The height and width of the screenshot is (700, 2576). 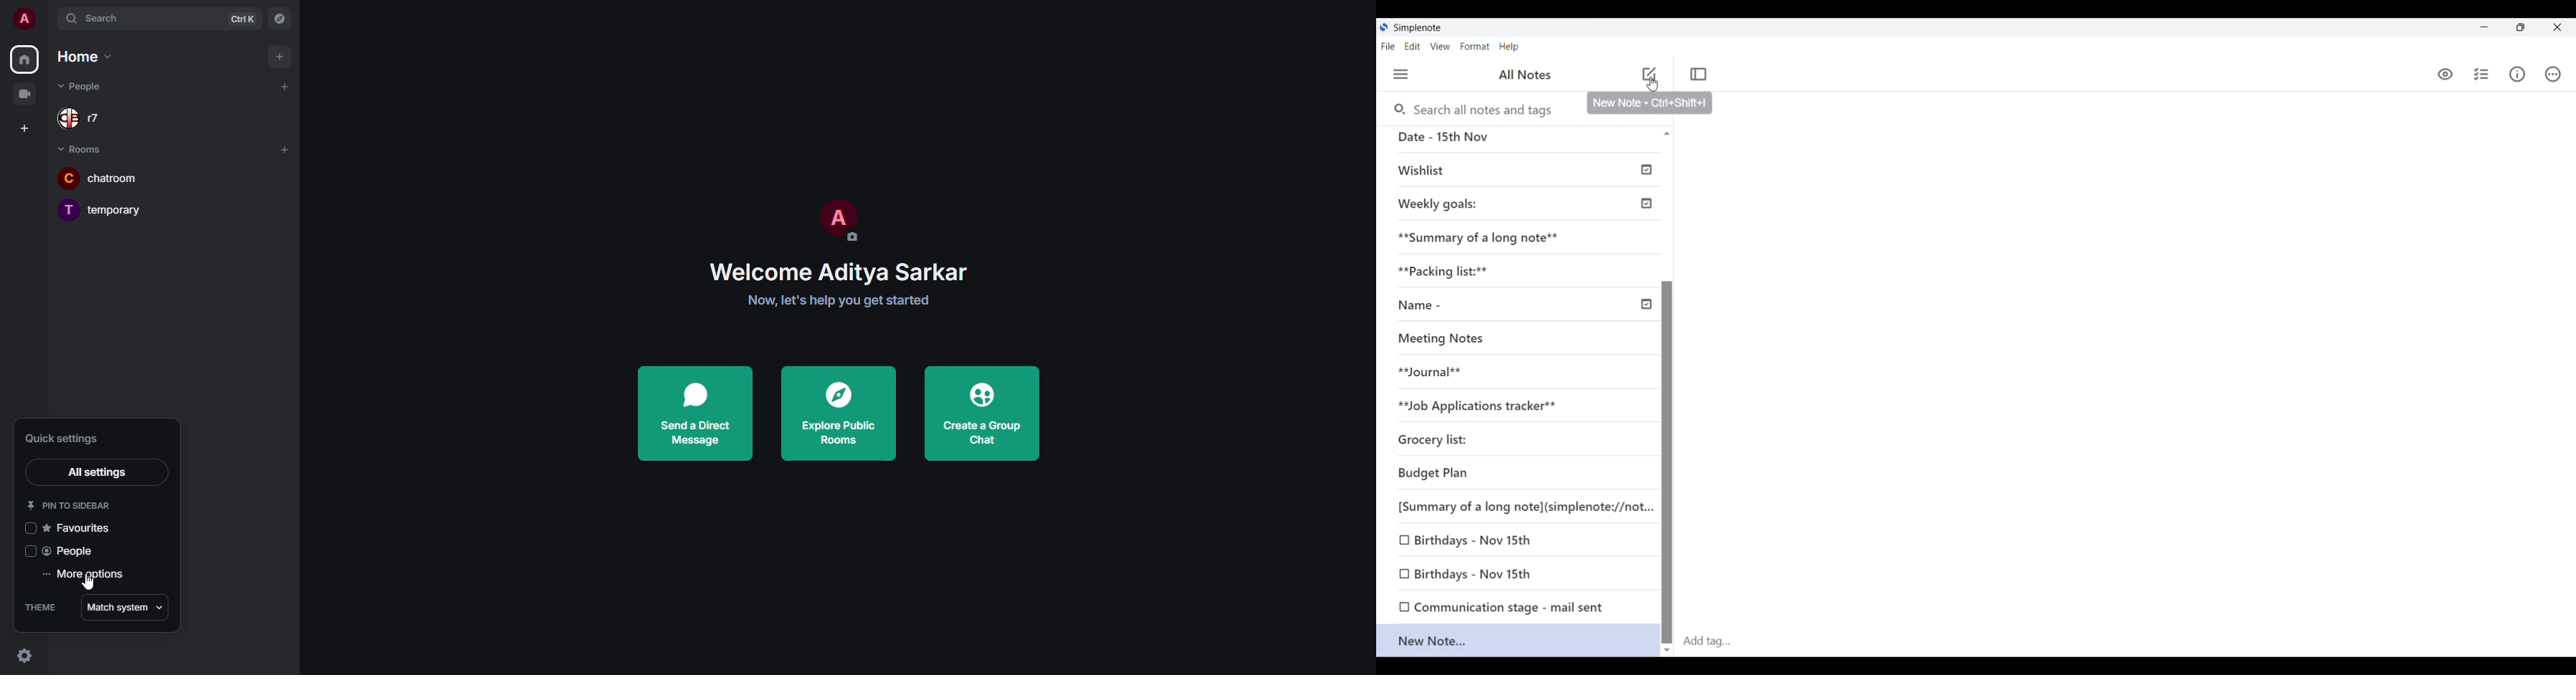 I want to click on search, so click(x=96, y=19).